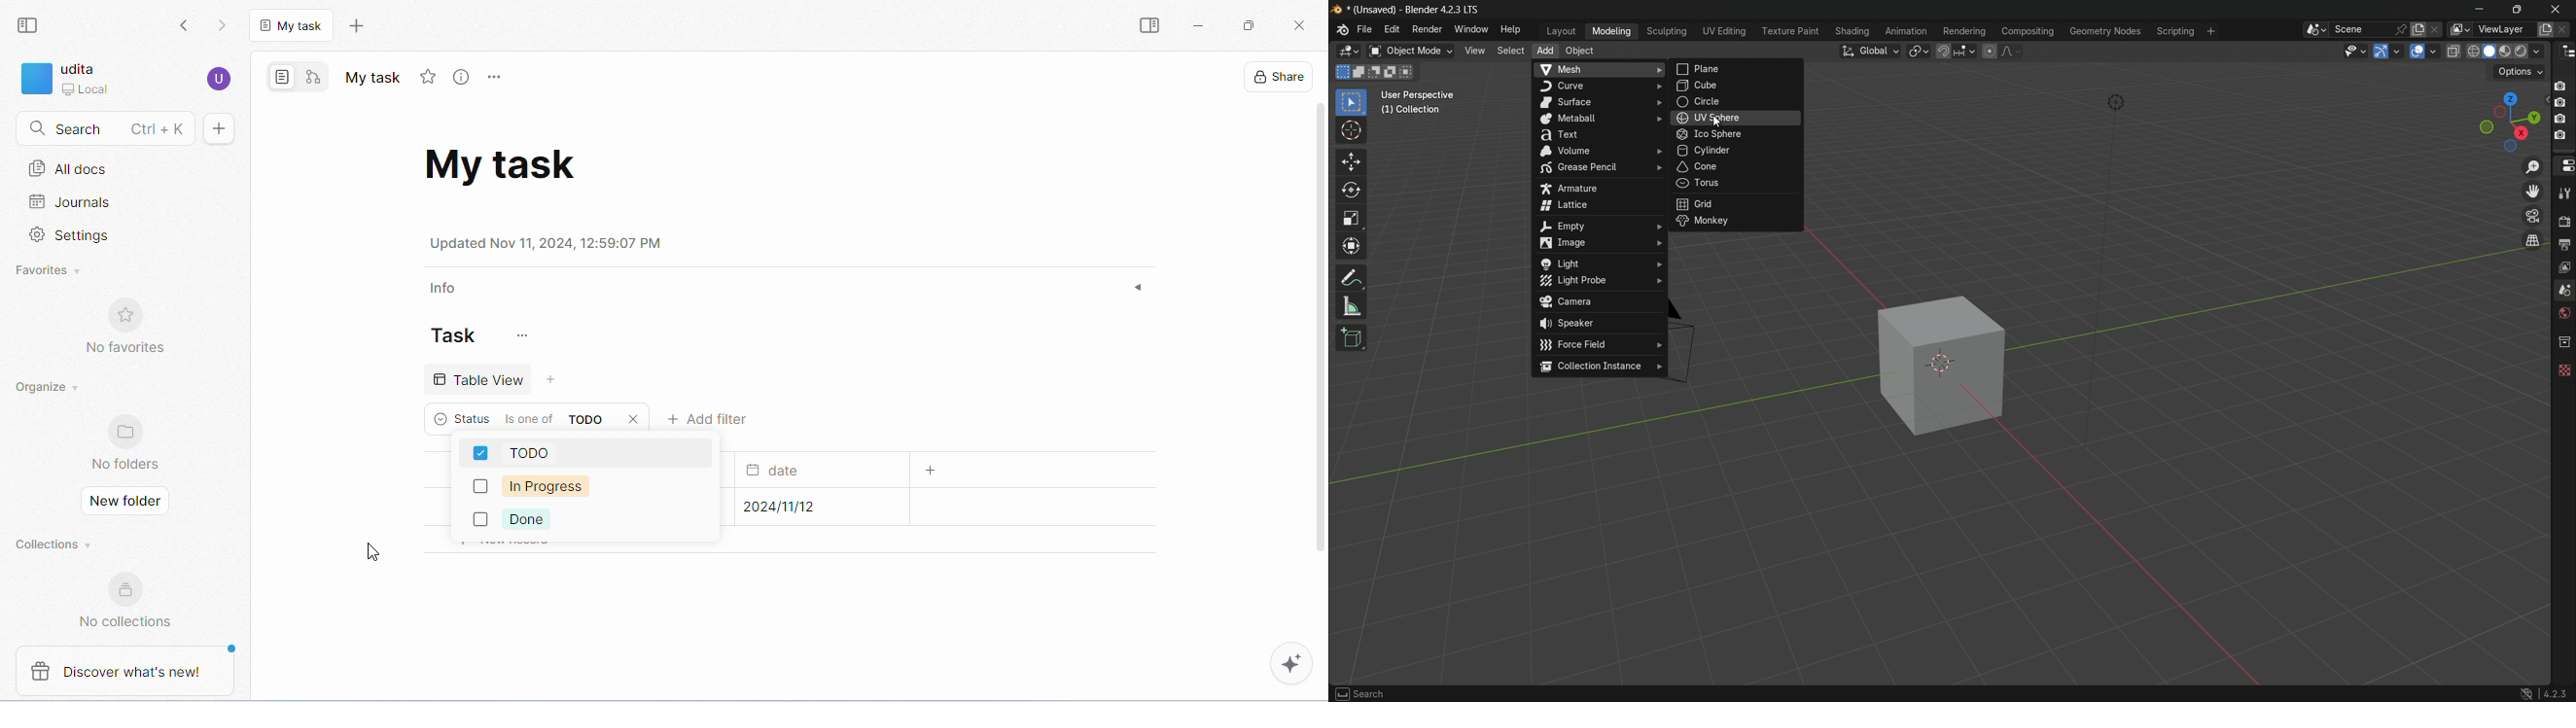  I want to click on edit menu, so click(1393, 29).